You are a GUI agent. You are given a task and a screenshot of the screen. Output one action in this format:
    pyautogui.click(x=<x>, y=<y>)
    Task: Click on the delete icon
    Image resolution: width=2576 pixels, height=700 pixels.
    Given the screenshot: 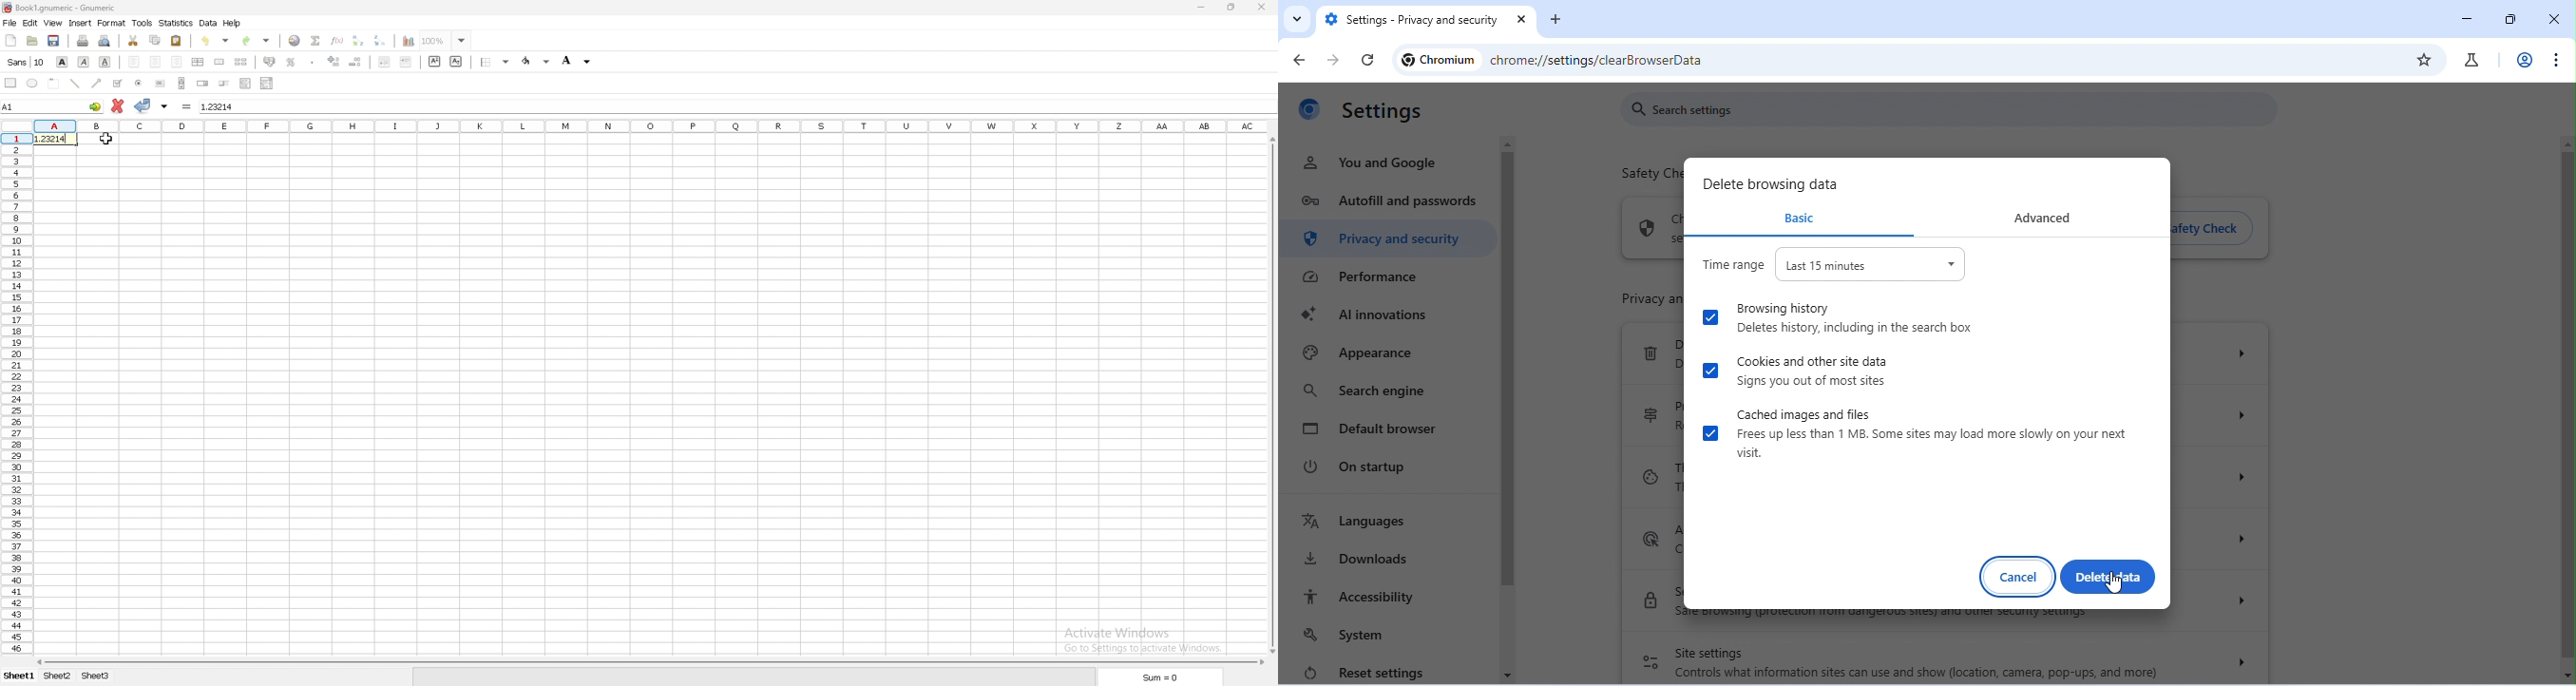 What is the action you would take?
    pyautogui.click(x=1649, y=353)
    